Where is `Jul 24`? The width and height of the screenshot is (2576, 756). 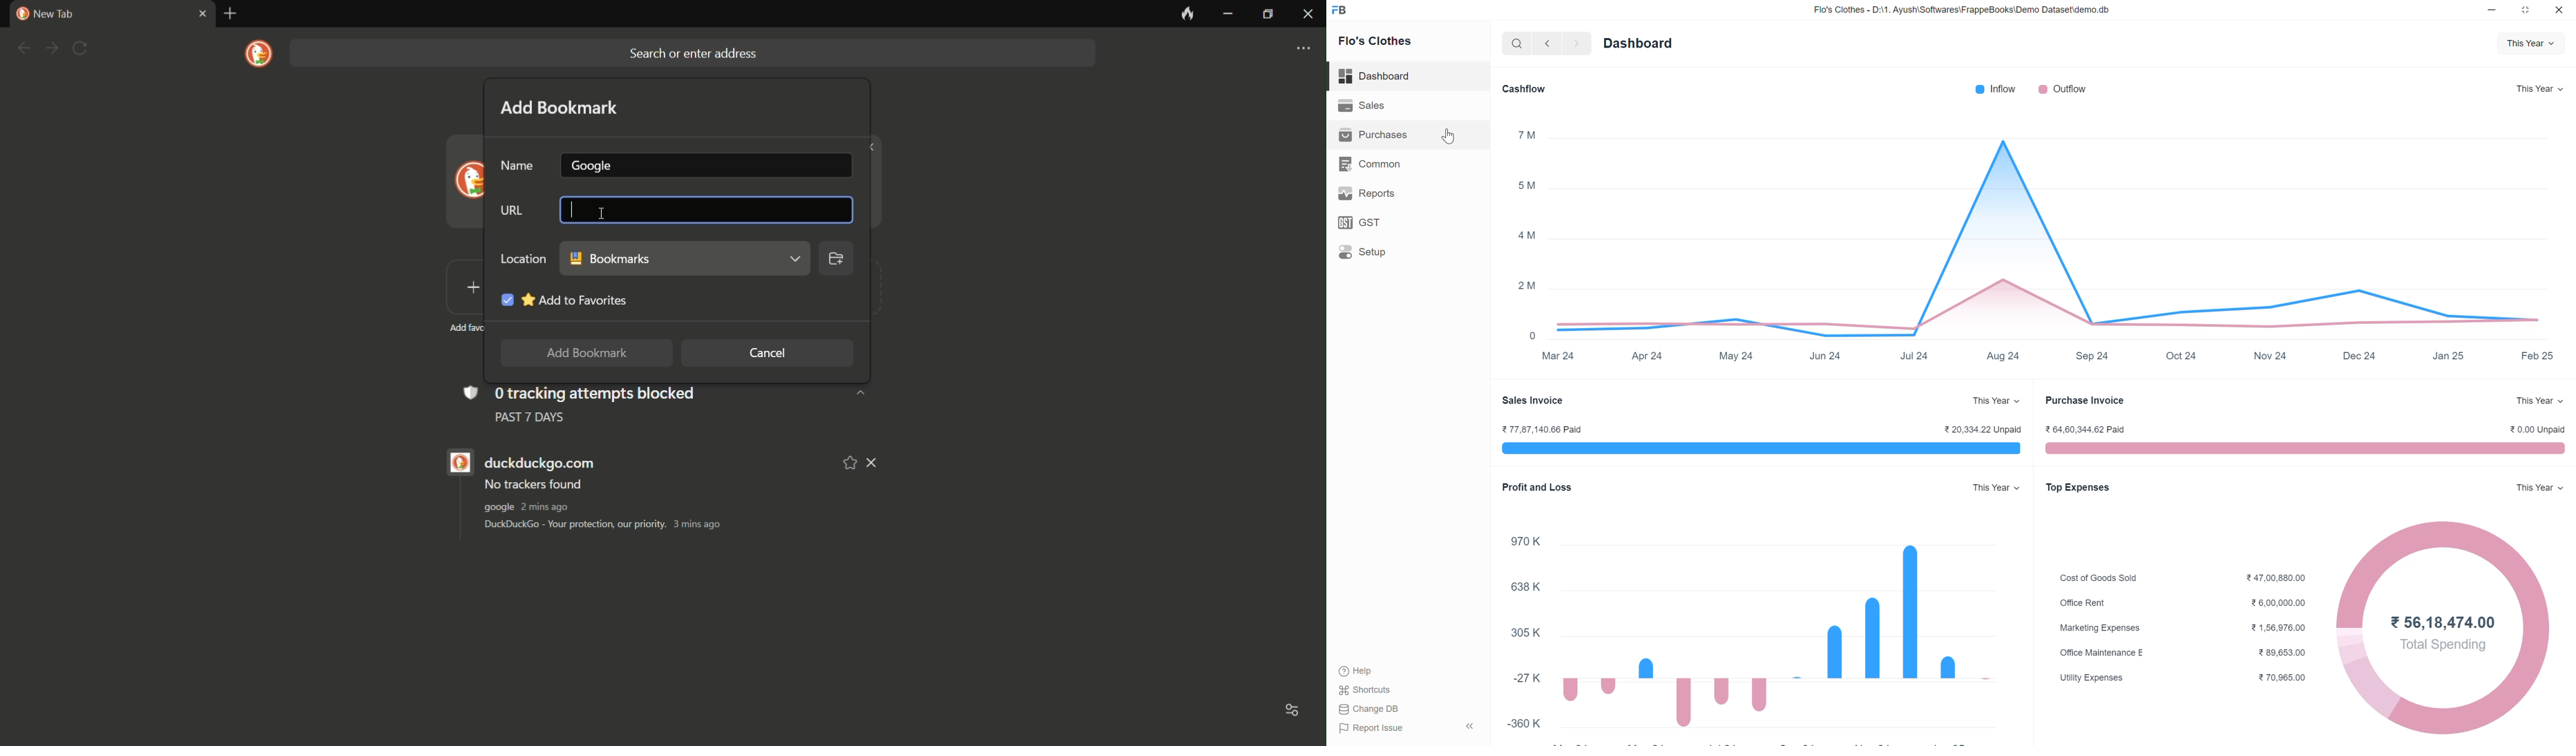
Jul 24 is located at coordinates (1913, 355).